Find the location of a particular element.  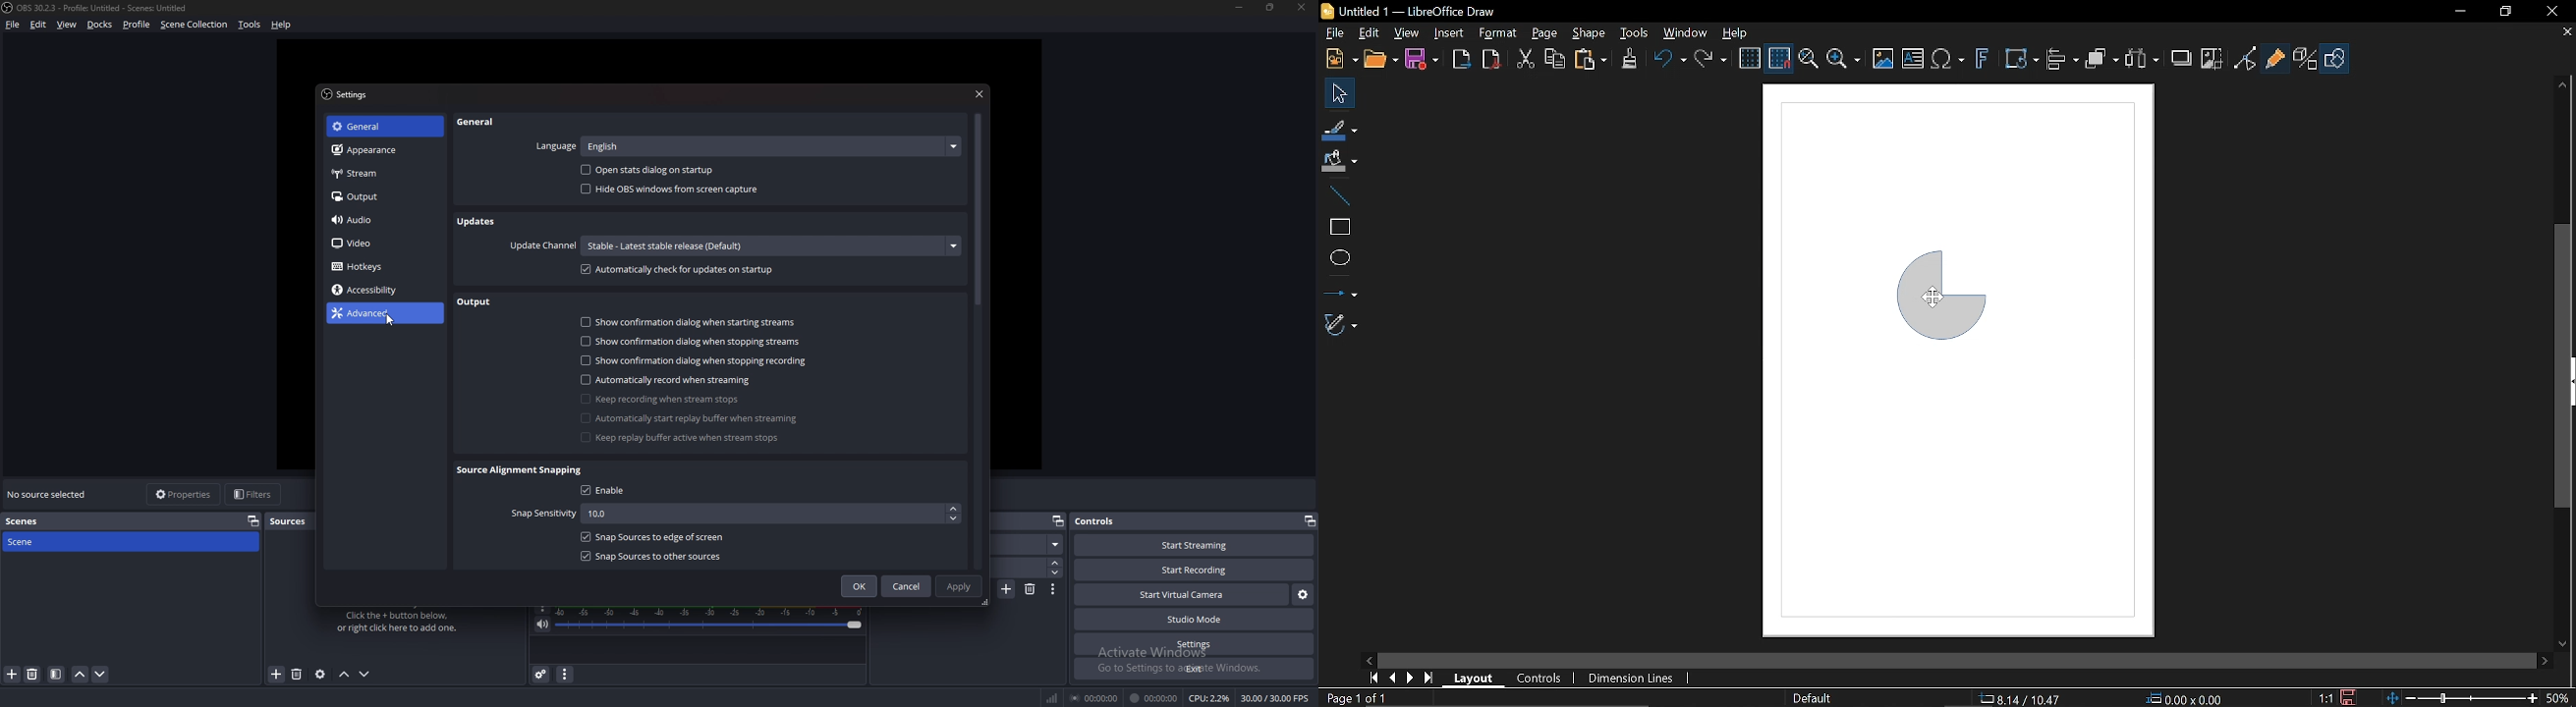

no sources selected is located at coordinates (49, 494).